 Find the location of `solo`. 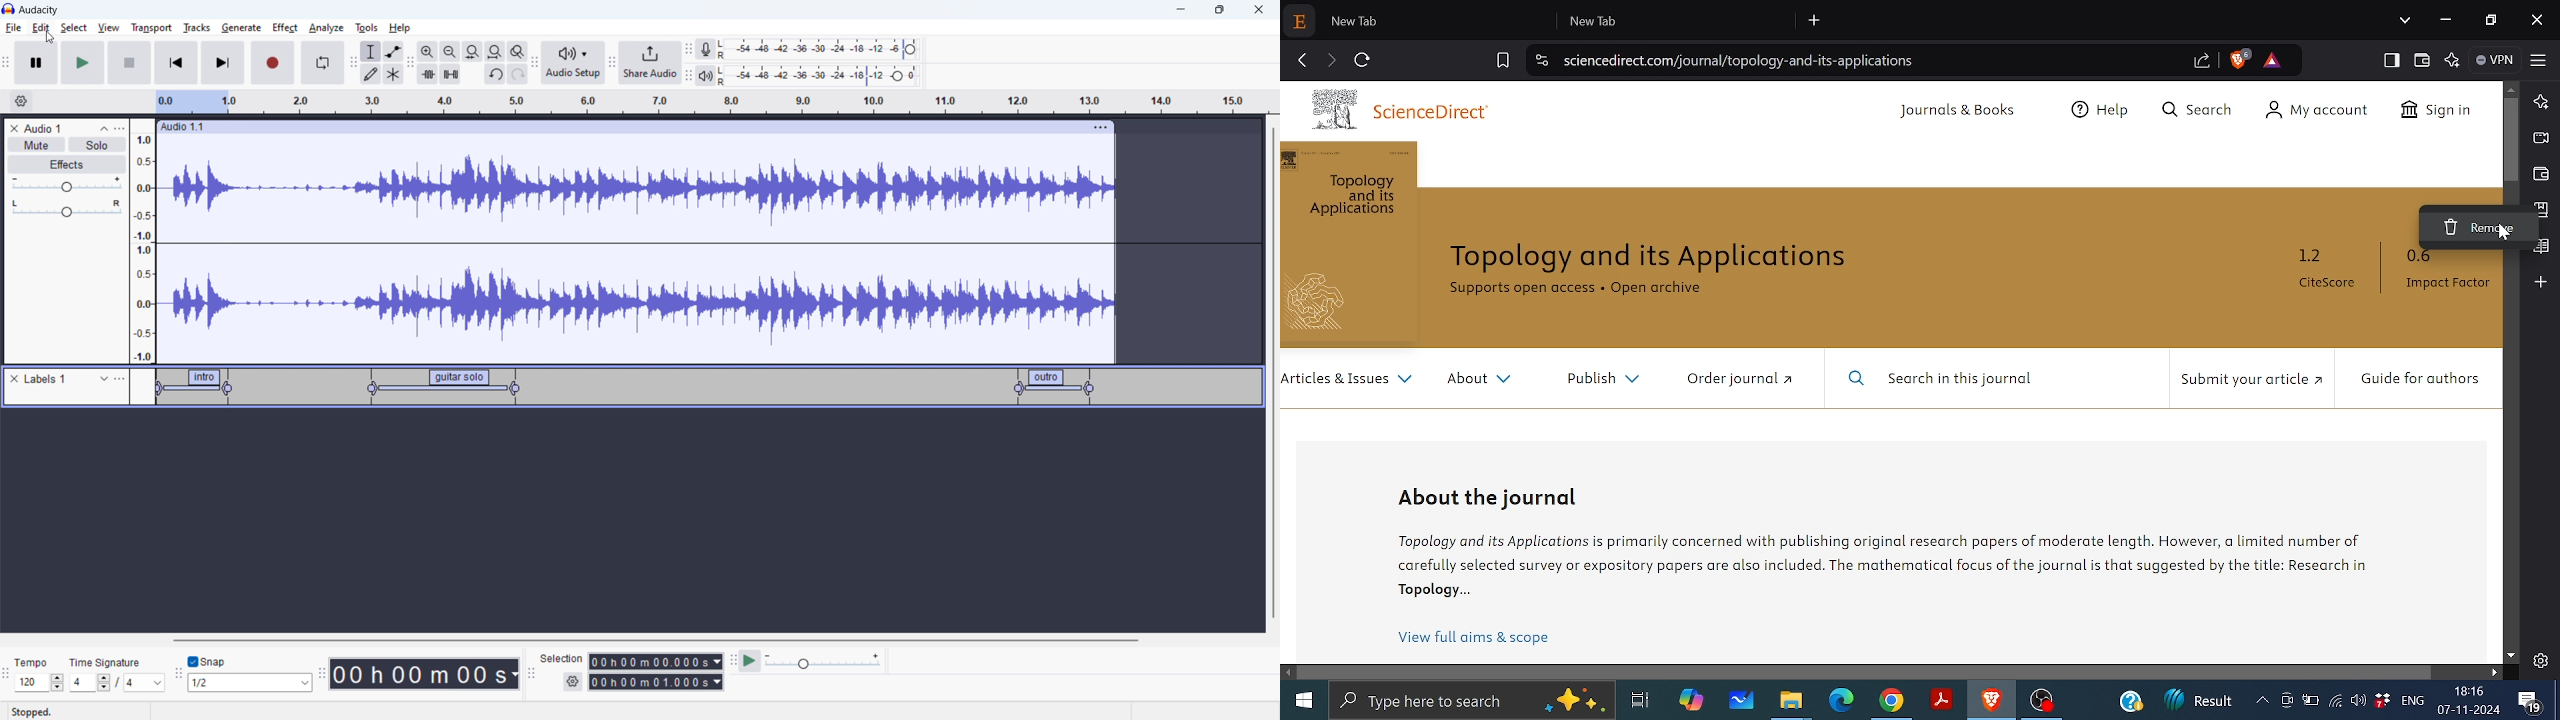

solo is located at coordinates (97, 145).